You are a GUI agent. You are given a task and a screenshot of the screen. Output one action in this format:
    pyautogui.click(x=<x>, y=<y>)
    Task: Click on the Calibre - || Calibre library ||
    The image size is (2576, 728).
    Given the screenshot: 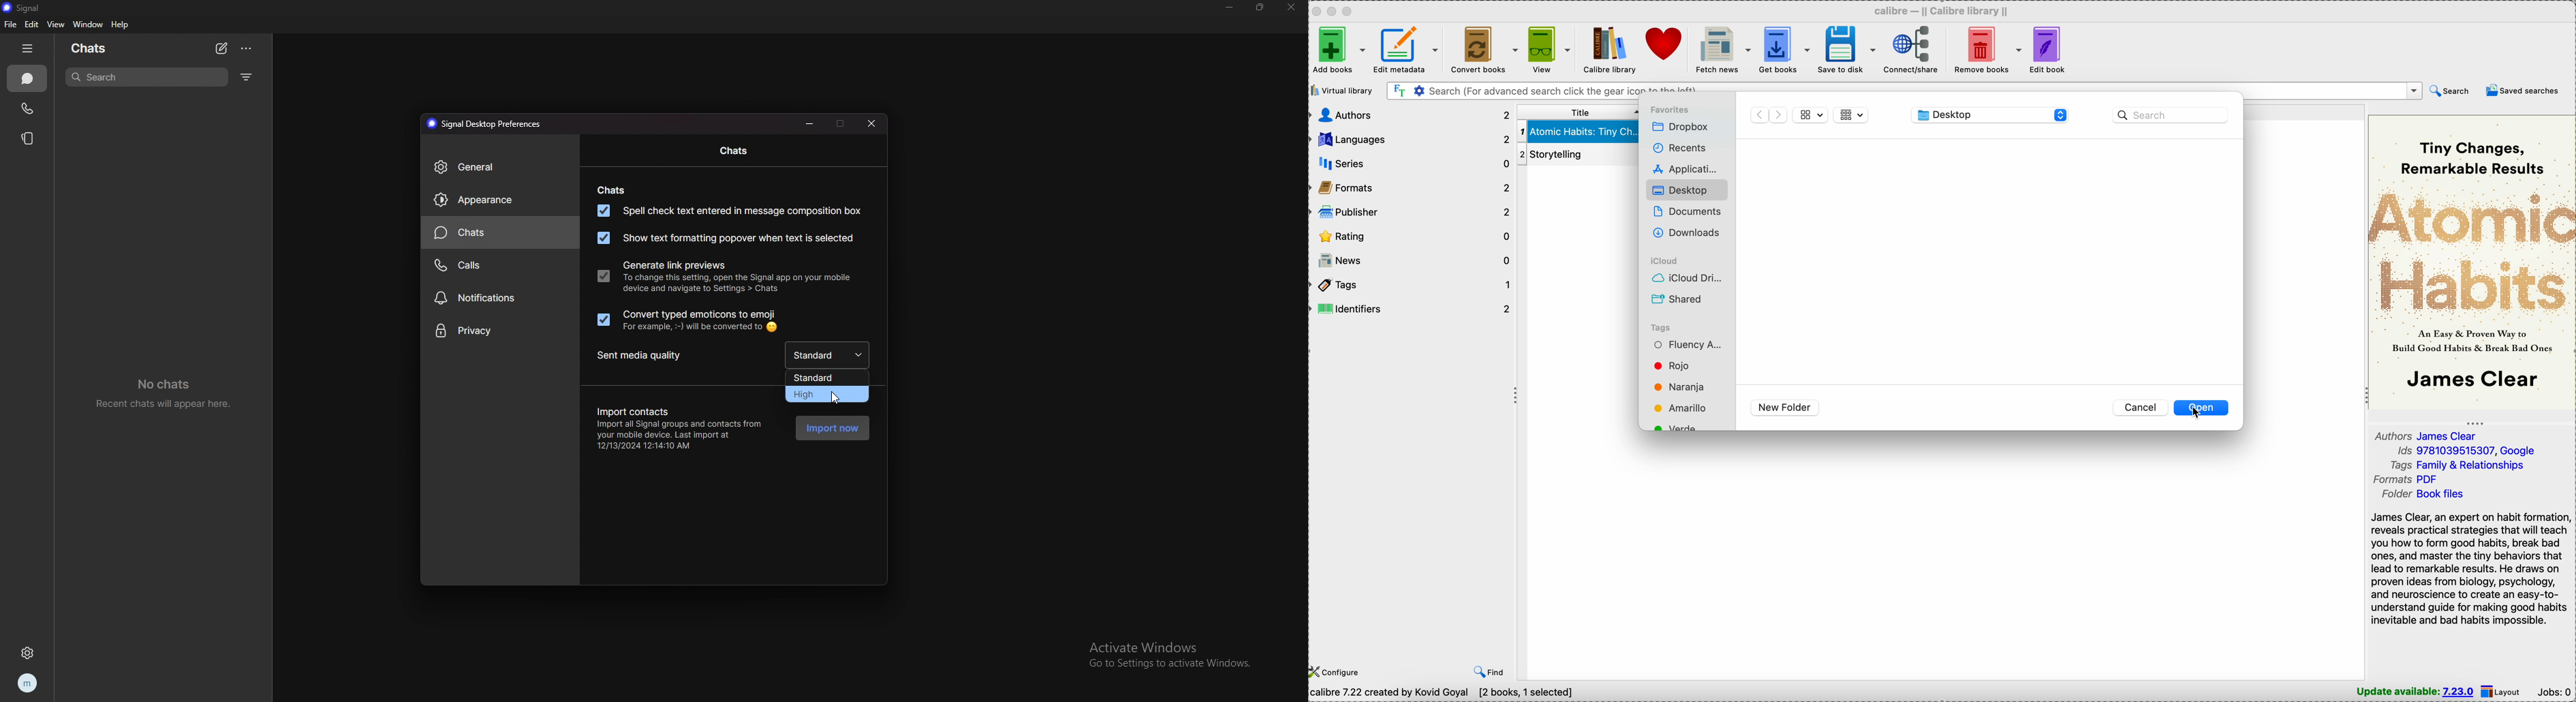 What is the action you would take?
    pyautogui.click(x=1945, y=11)
    